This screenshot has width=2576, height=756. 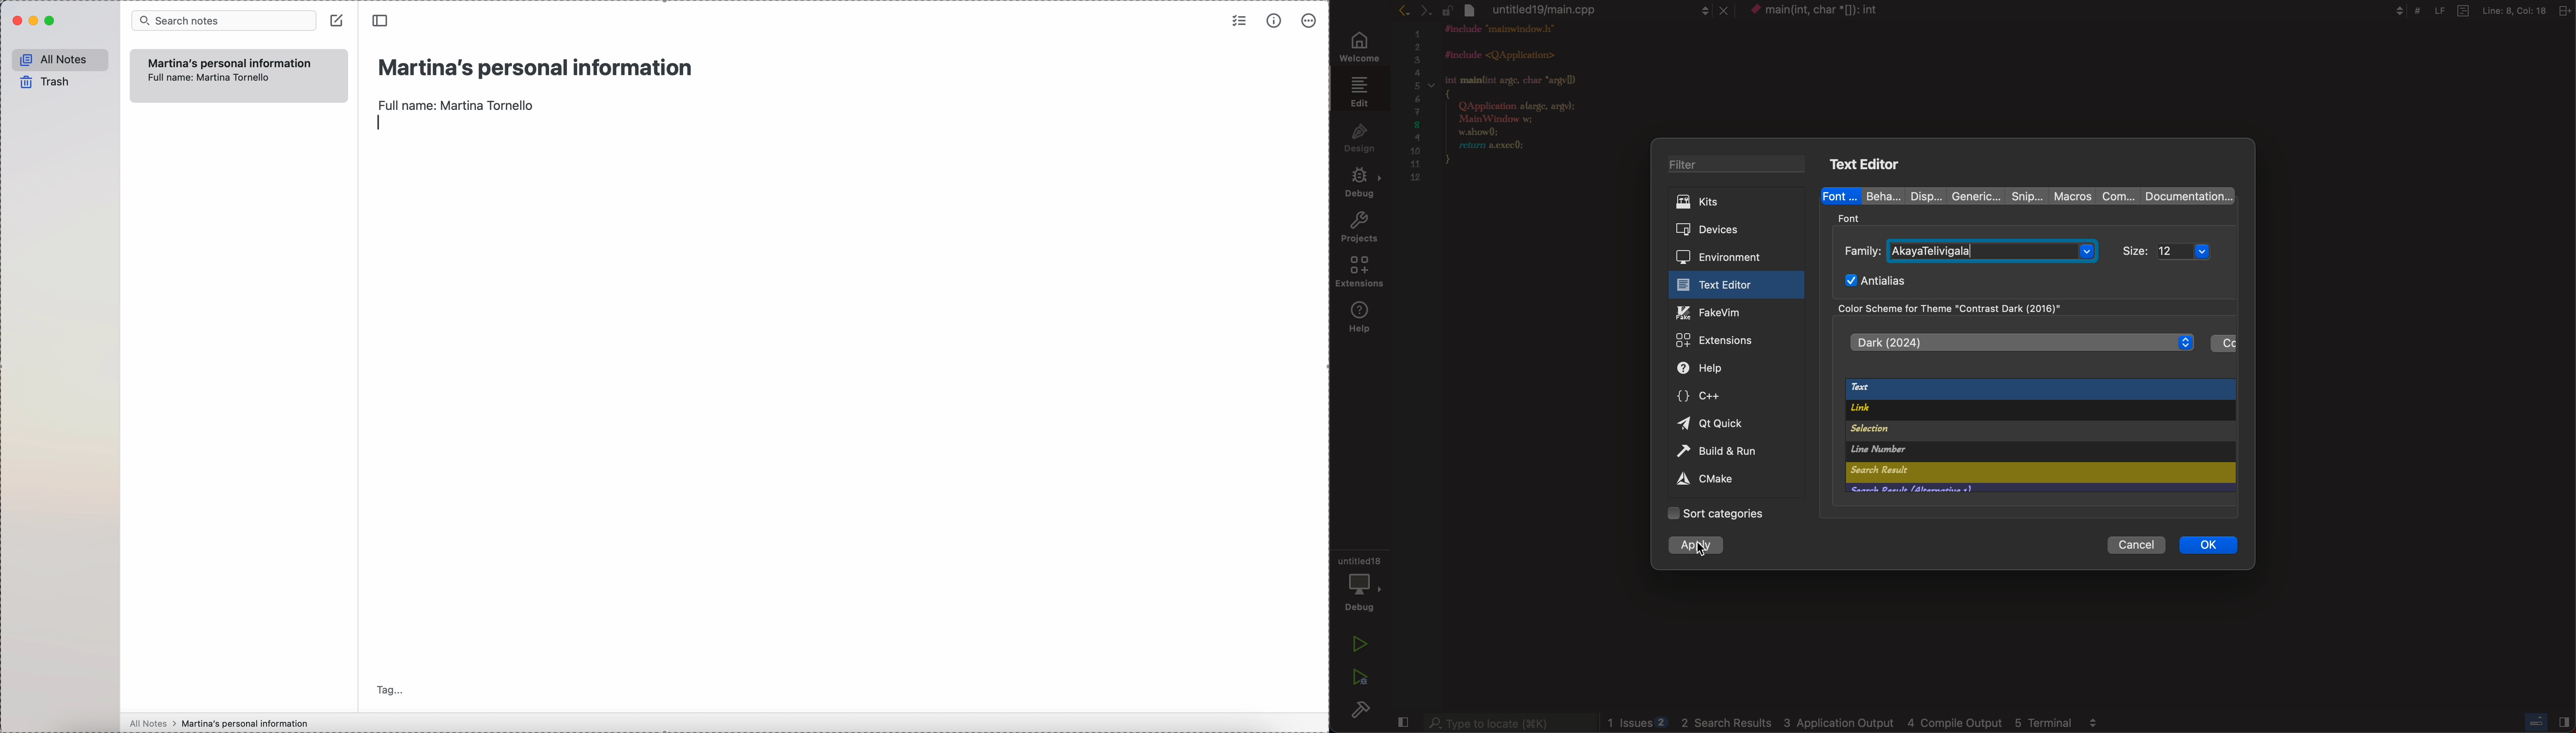 What do you see at coordinates (1360, 588) in the screenshot?
I see `debug` at bounding box center [1360, 588].